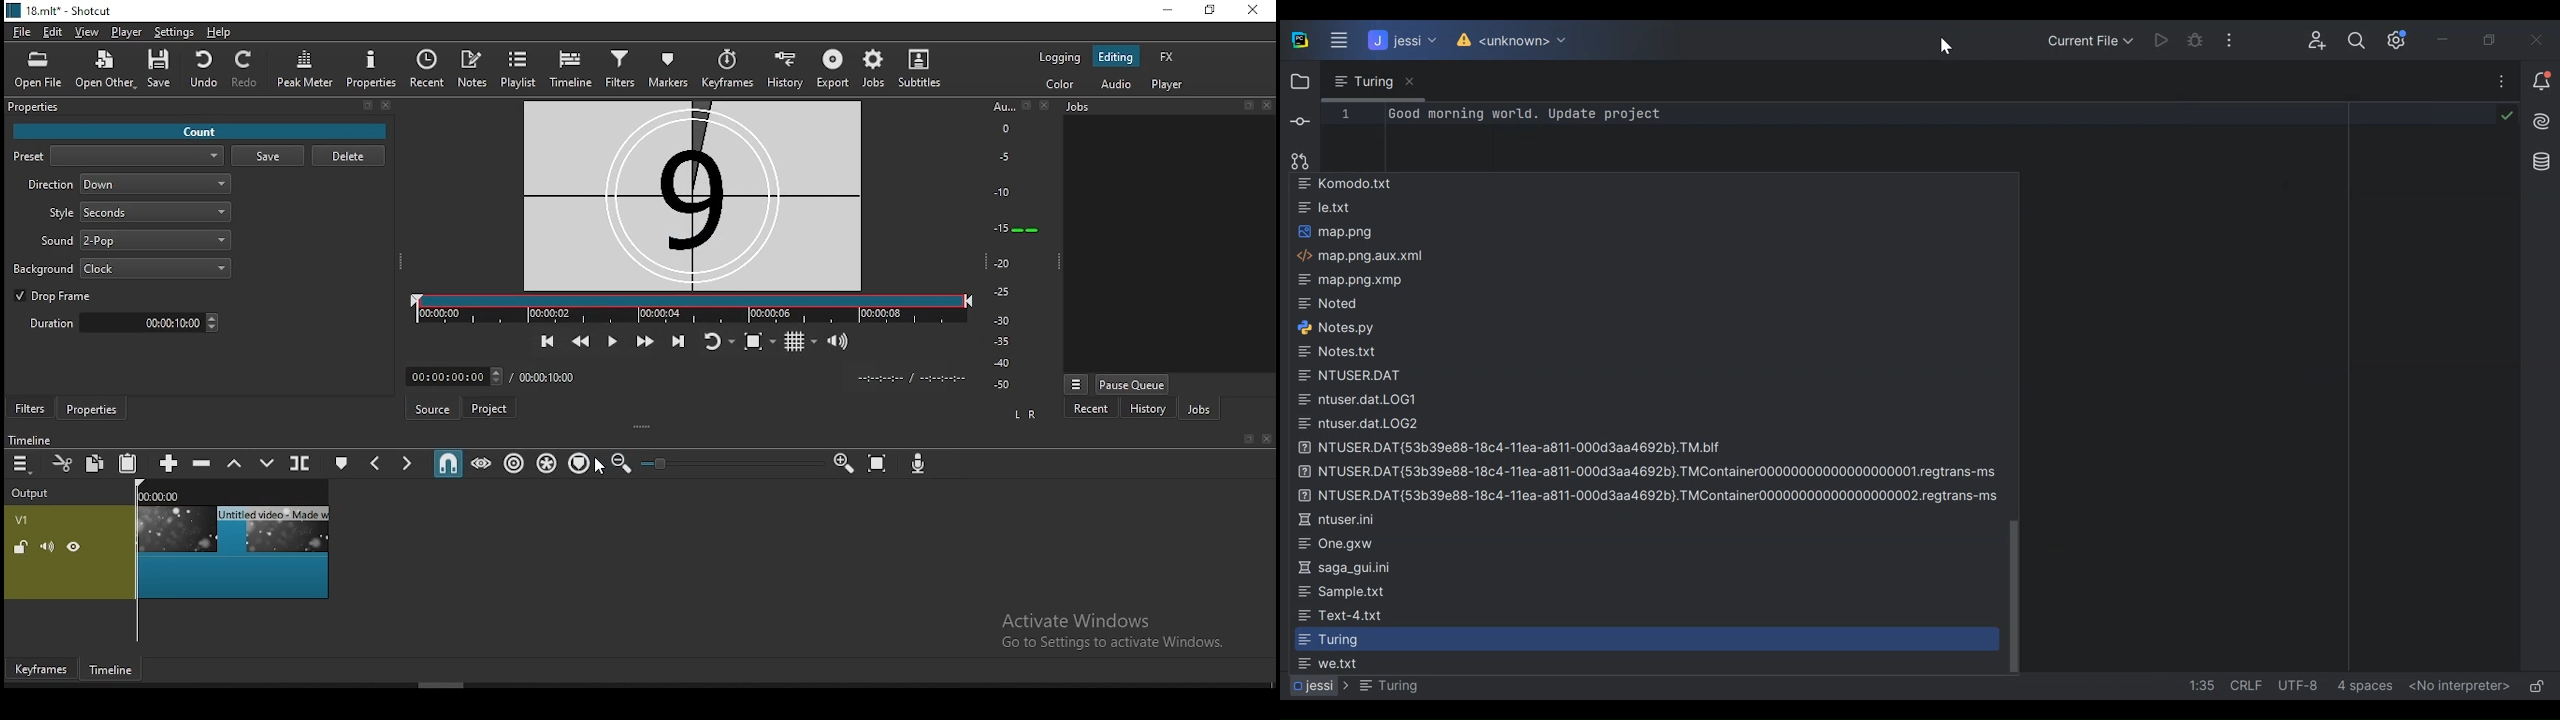 This screenshot has height=728, width=2576. I want to click on Timeline, so click(51, 436).